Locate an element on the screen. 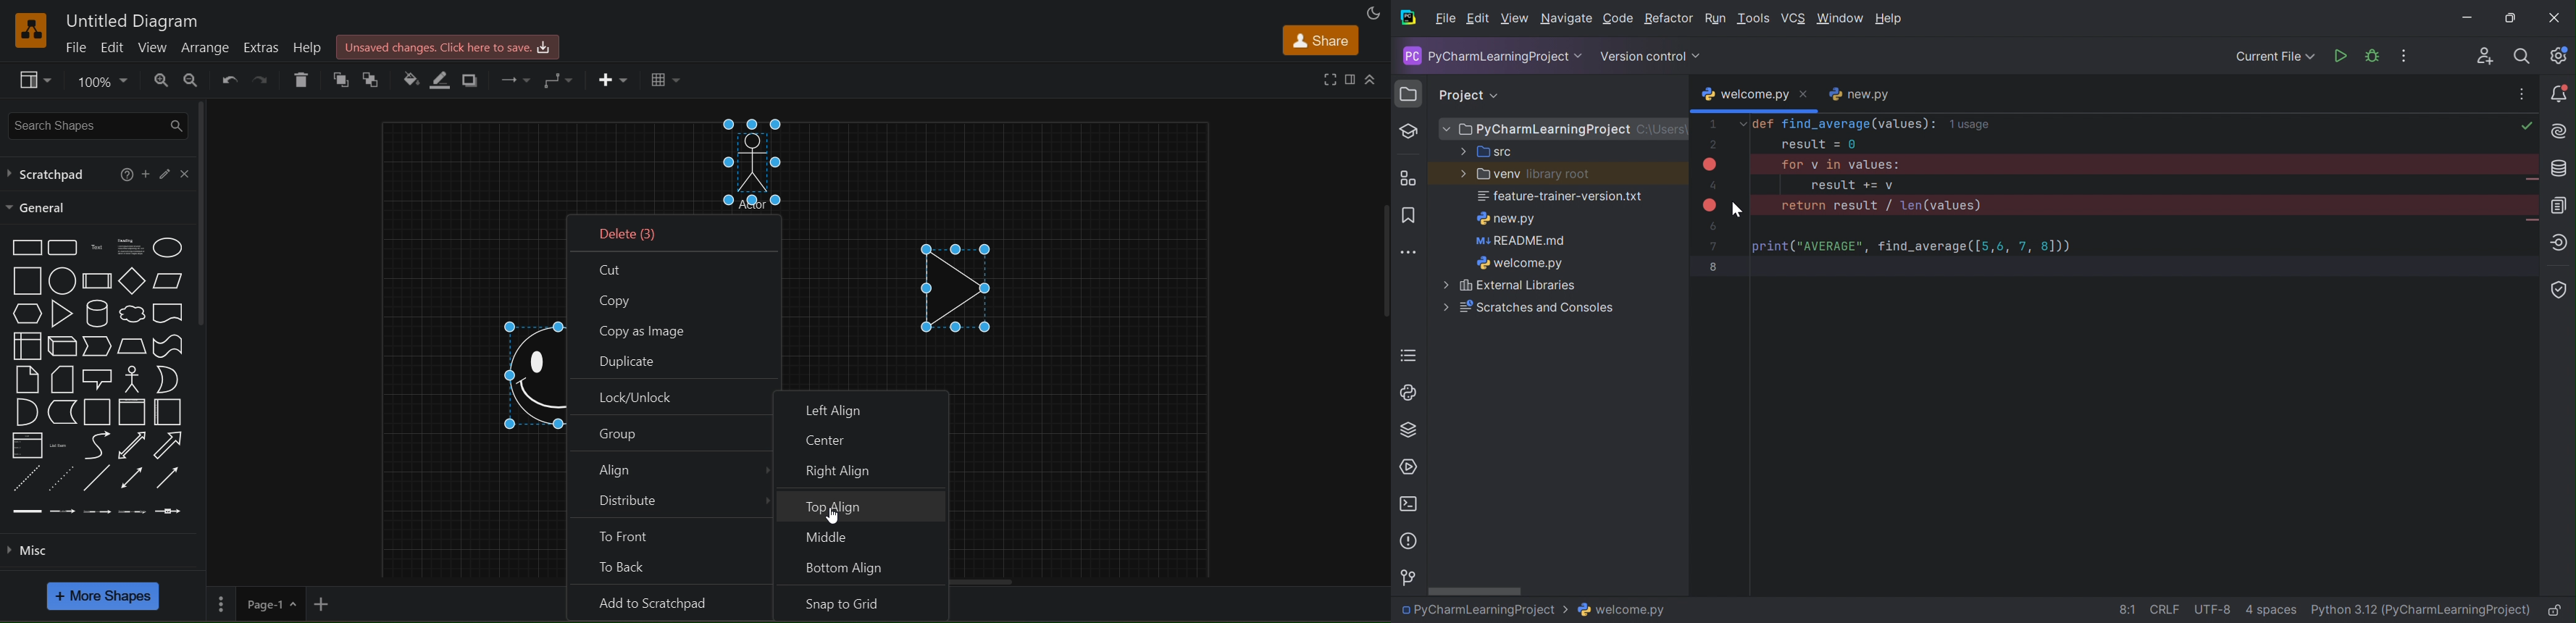 The height and width of the screenshot is (644, 2576). file is located at coordinates (75, 47).